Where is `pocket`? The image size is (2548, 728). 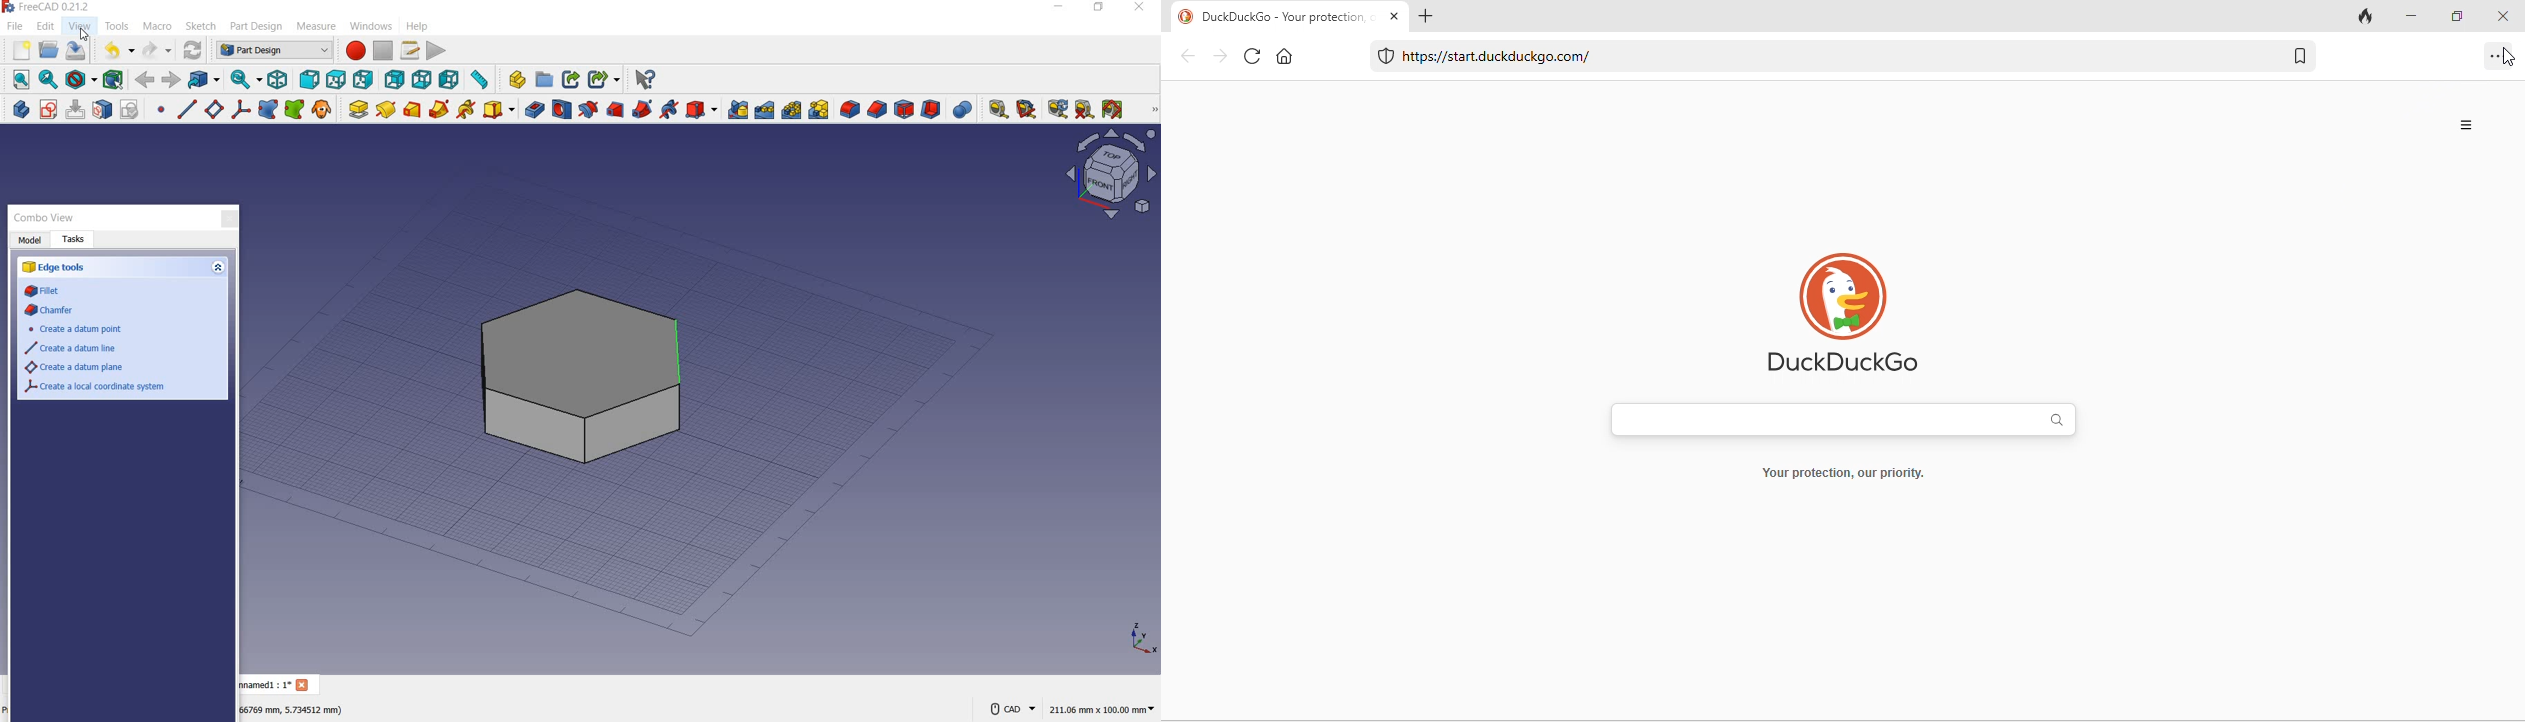
pocket is located at coordinates (533, 109).